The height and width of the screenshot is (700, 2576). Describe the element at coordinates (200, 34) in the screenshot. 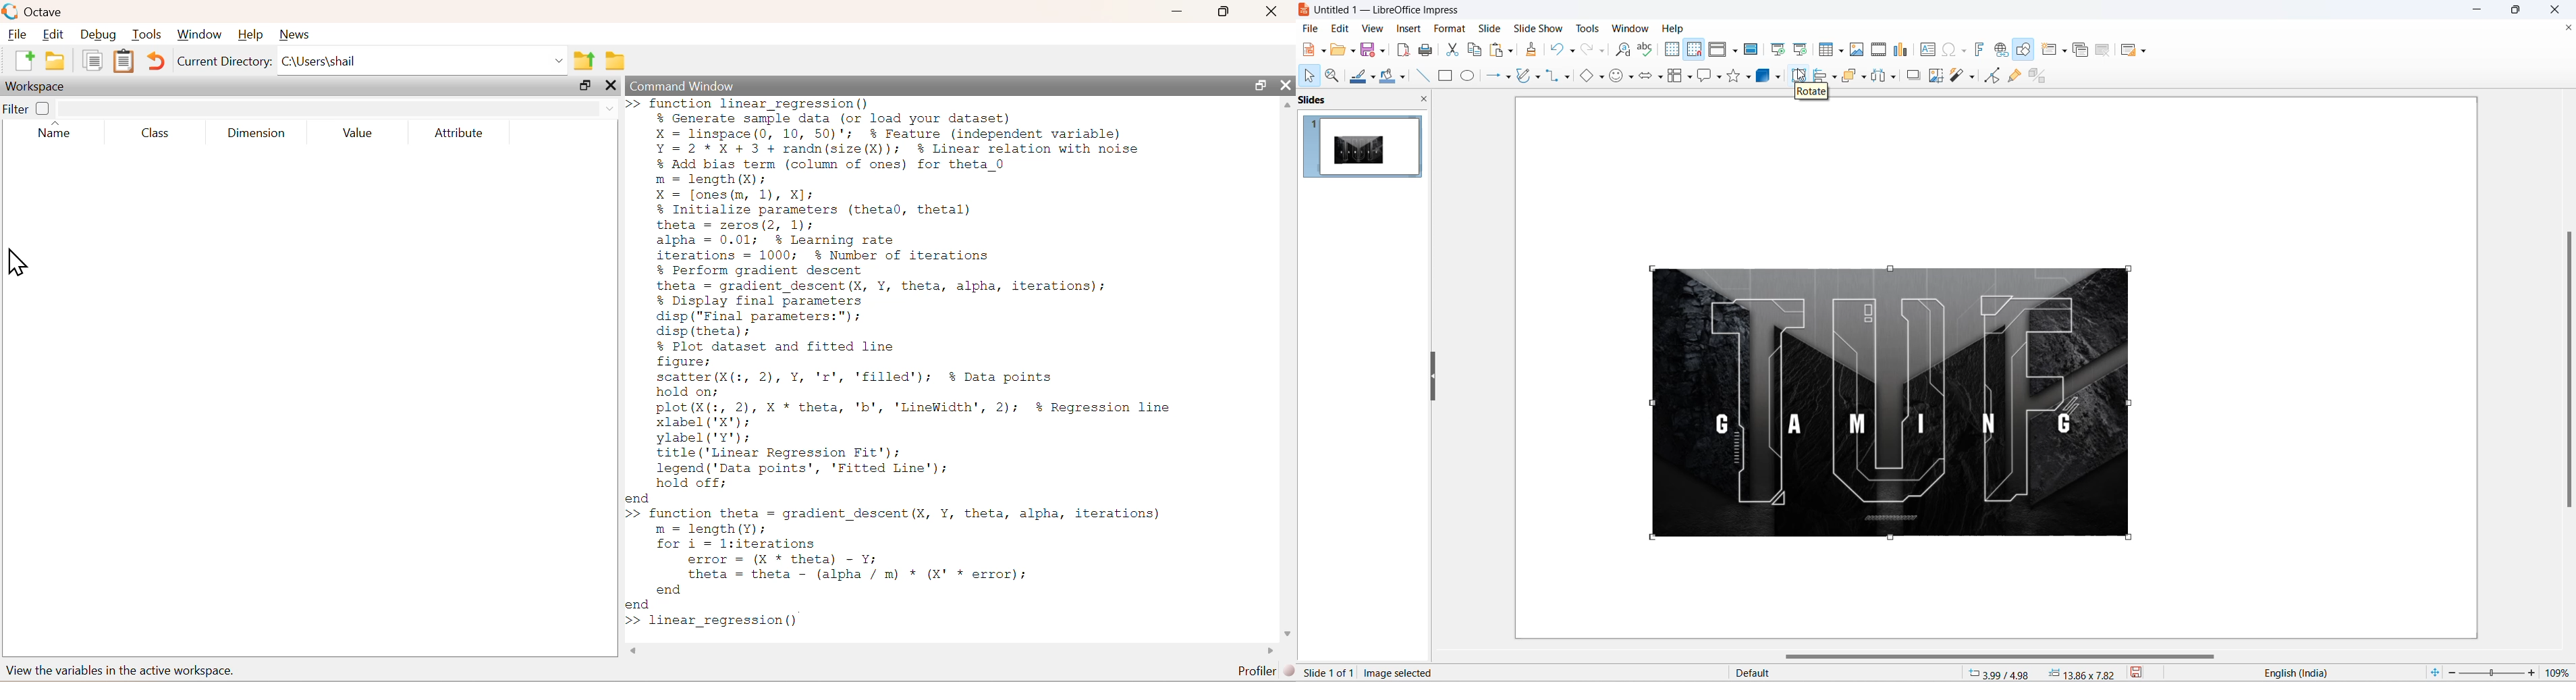

I see `Window` at that location.